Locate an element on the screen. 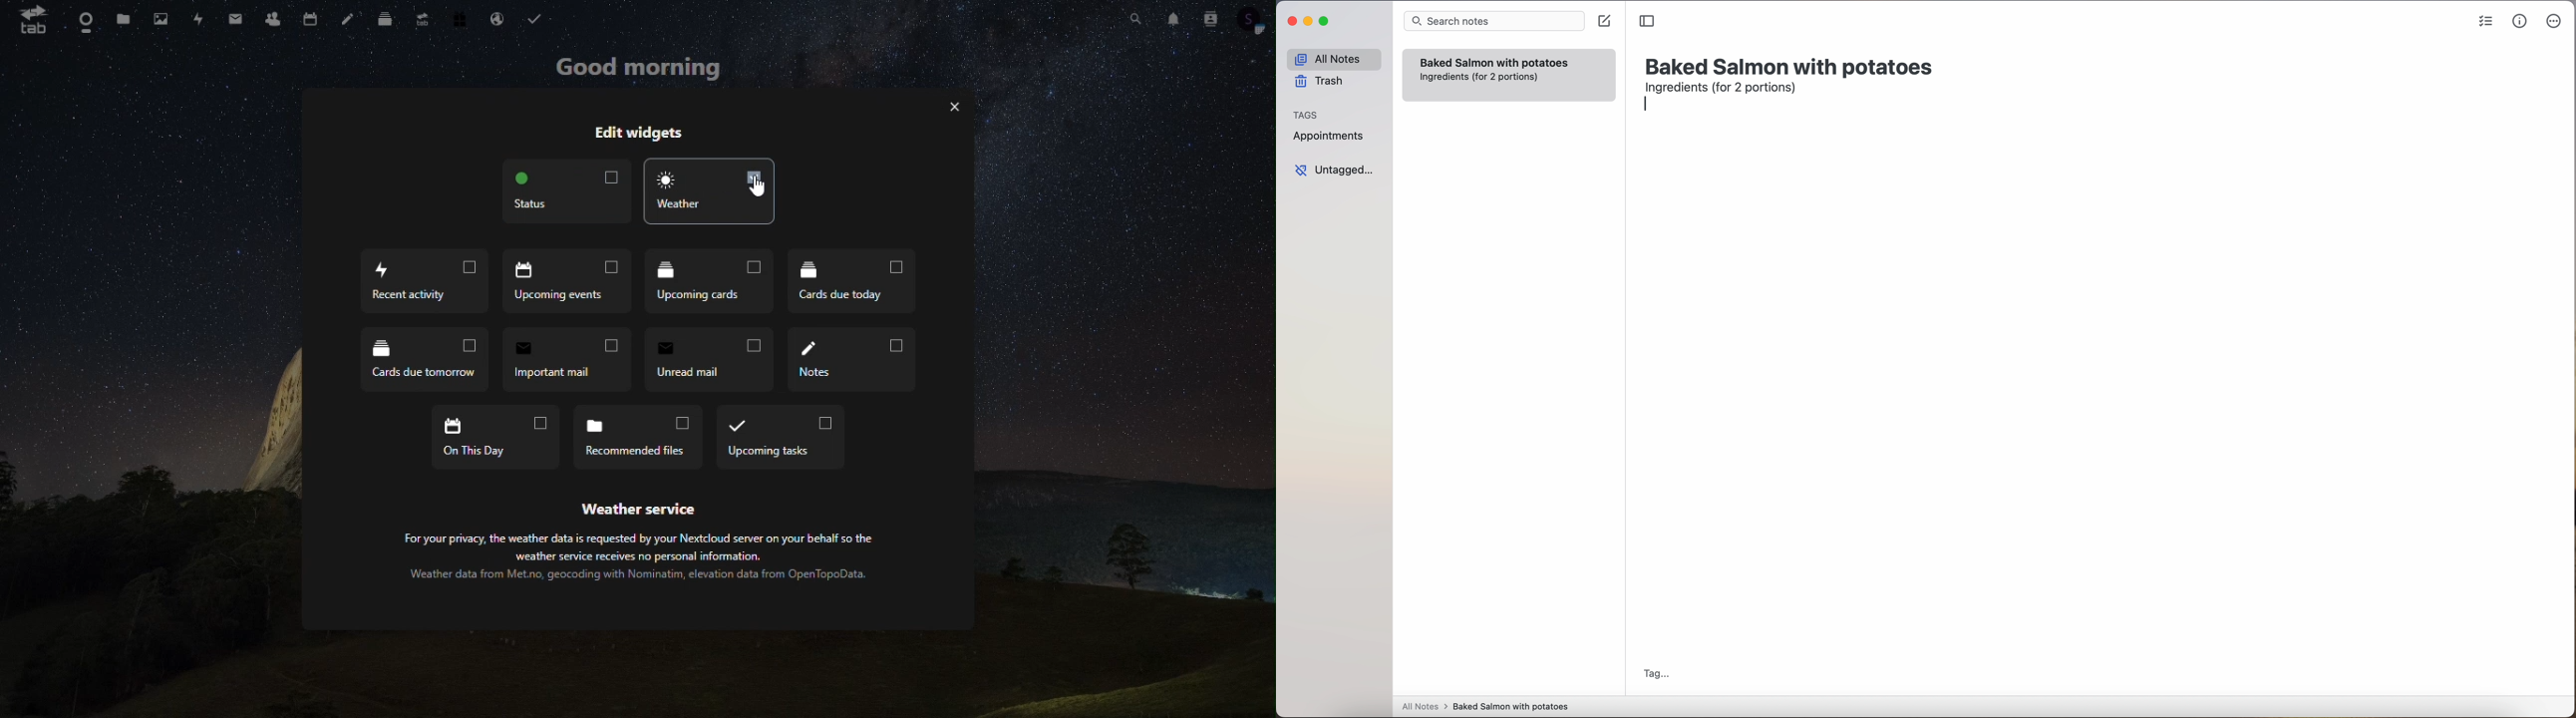 This screenshot has height=728, width=2576. calender is located at coordinates (312, 21).